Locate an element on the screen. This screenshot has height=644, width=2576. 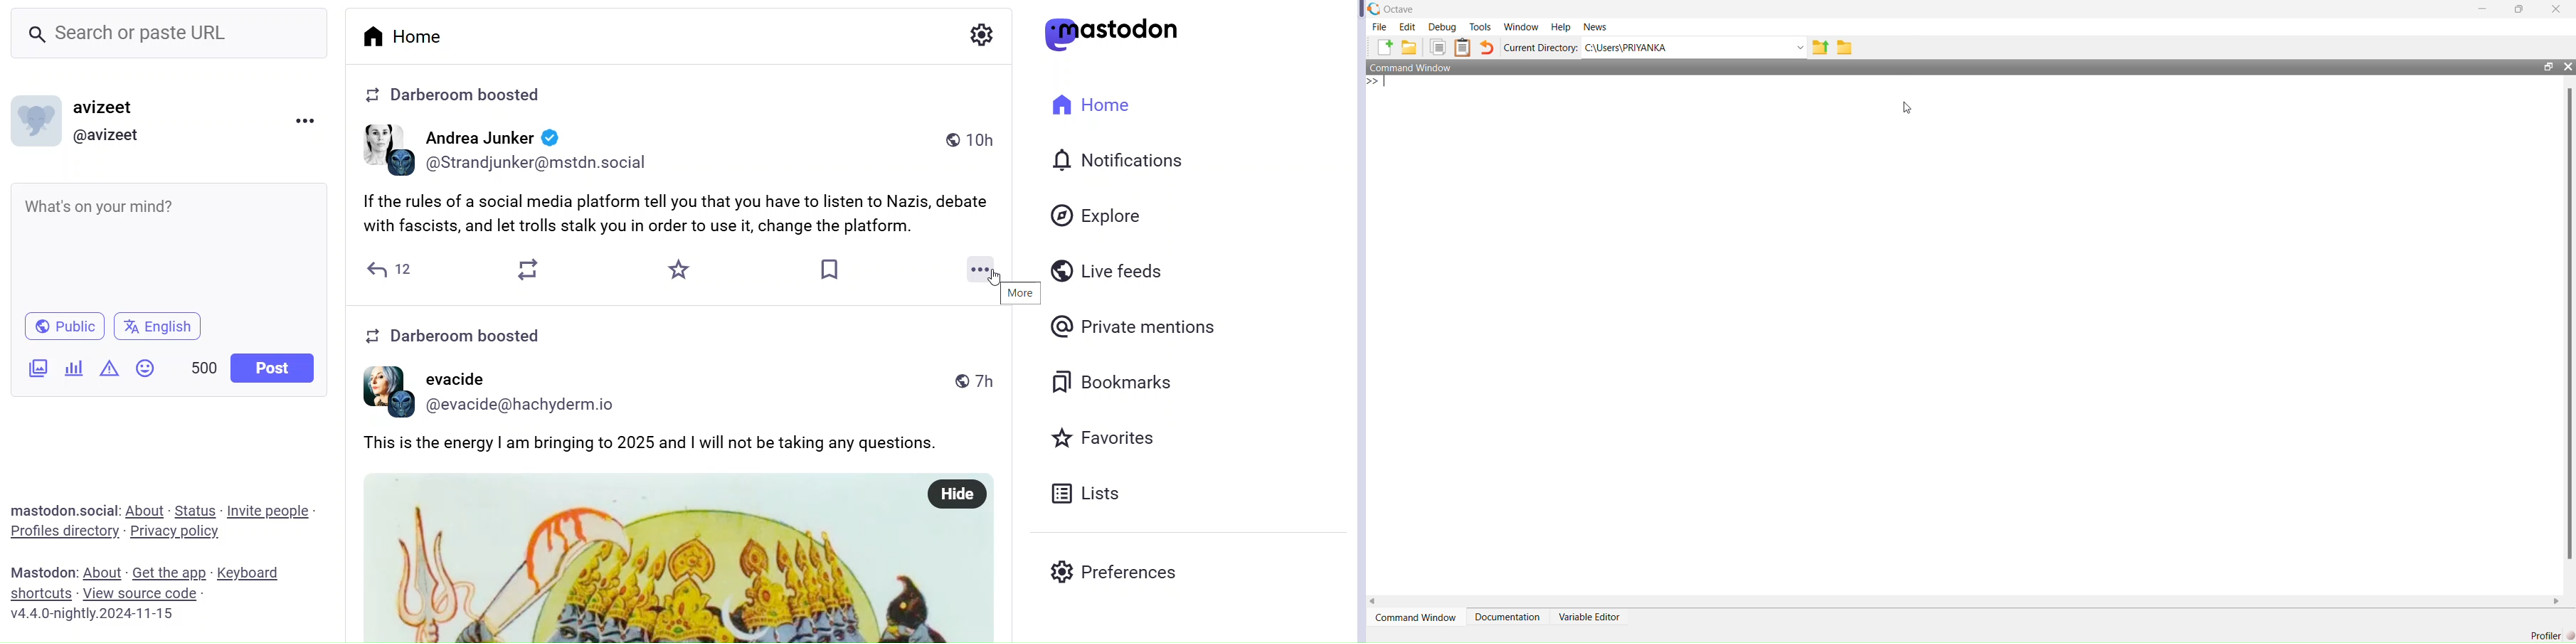
maximise is located at coordinates (2520, 9).